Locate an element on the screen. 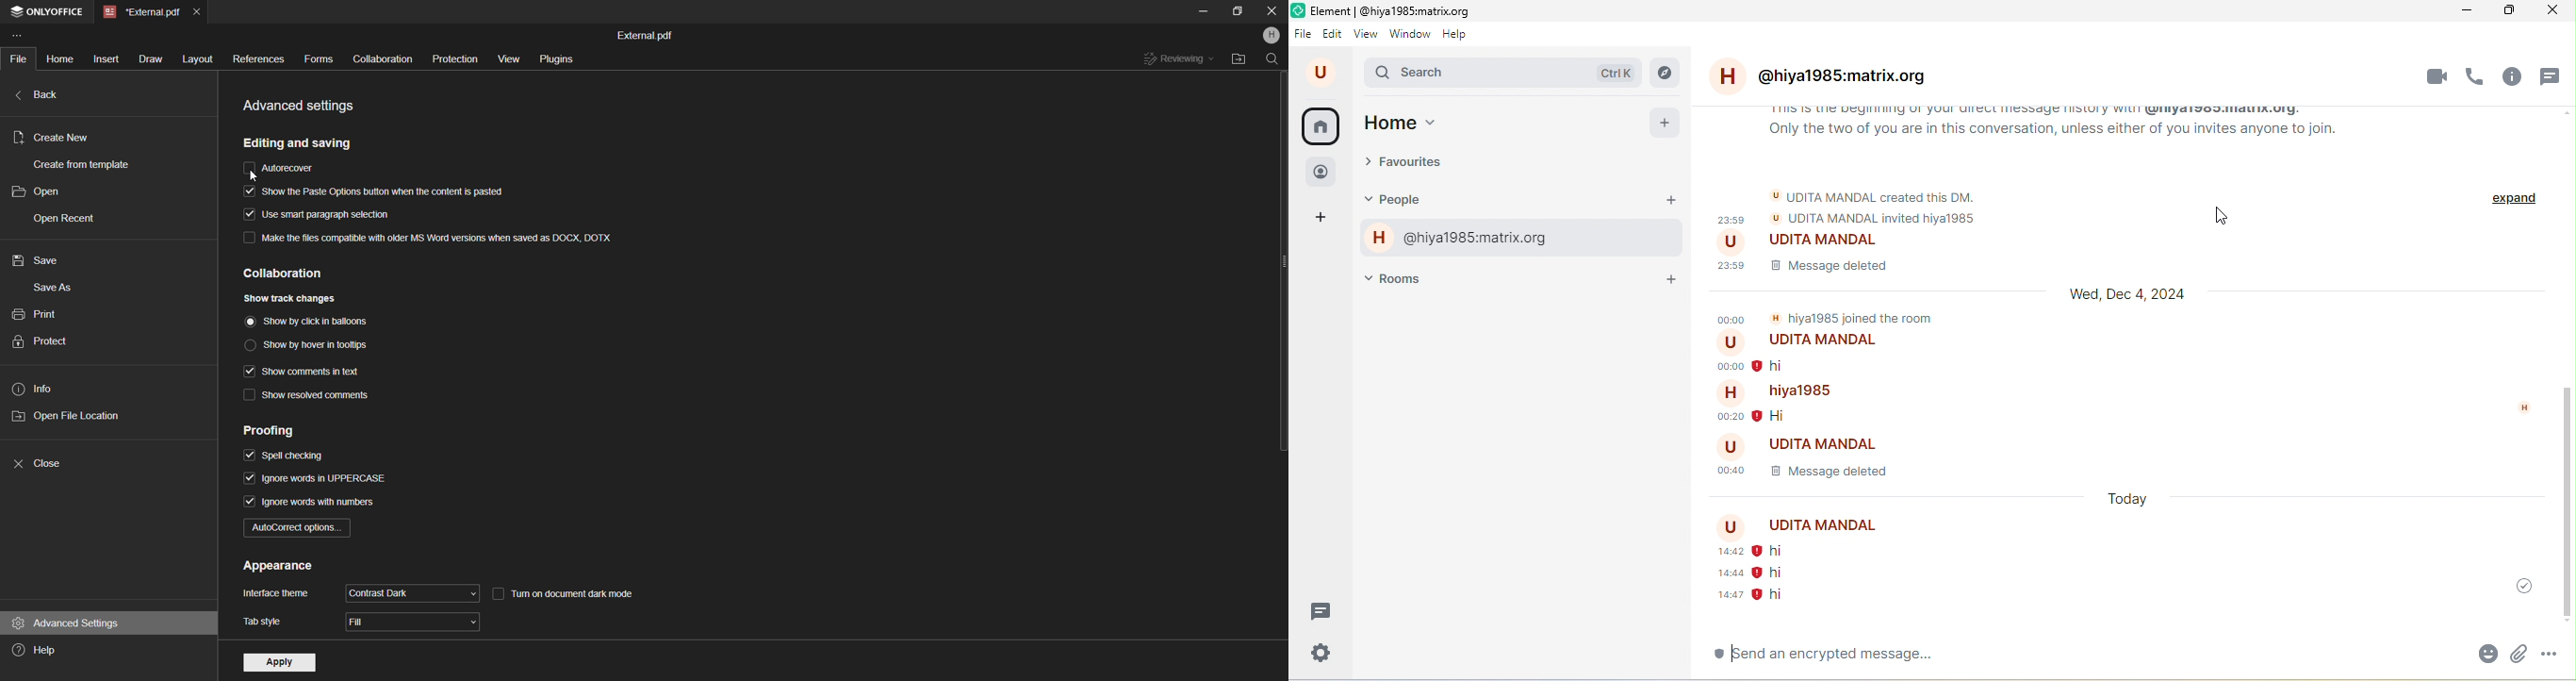  create from template is located at coordinates (89, 164).